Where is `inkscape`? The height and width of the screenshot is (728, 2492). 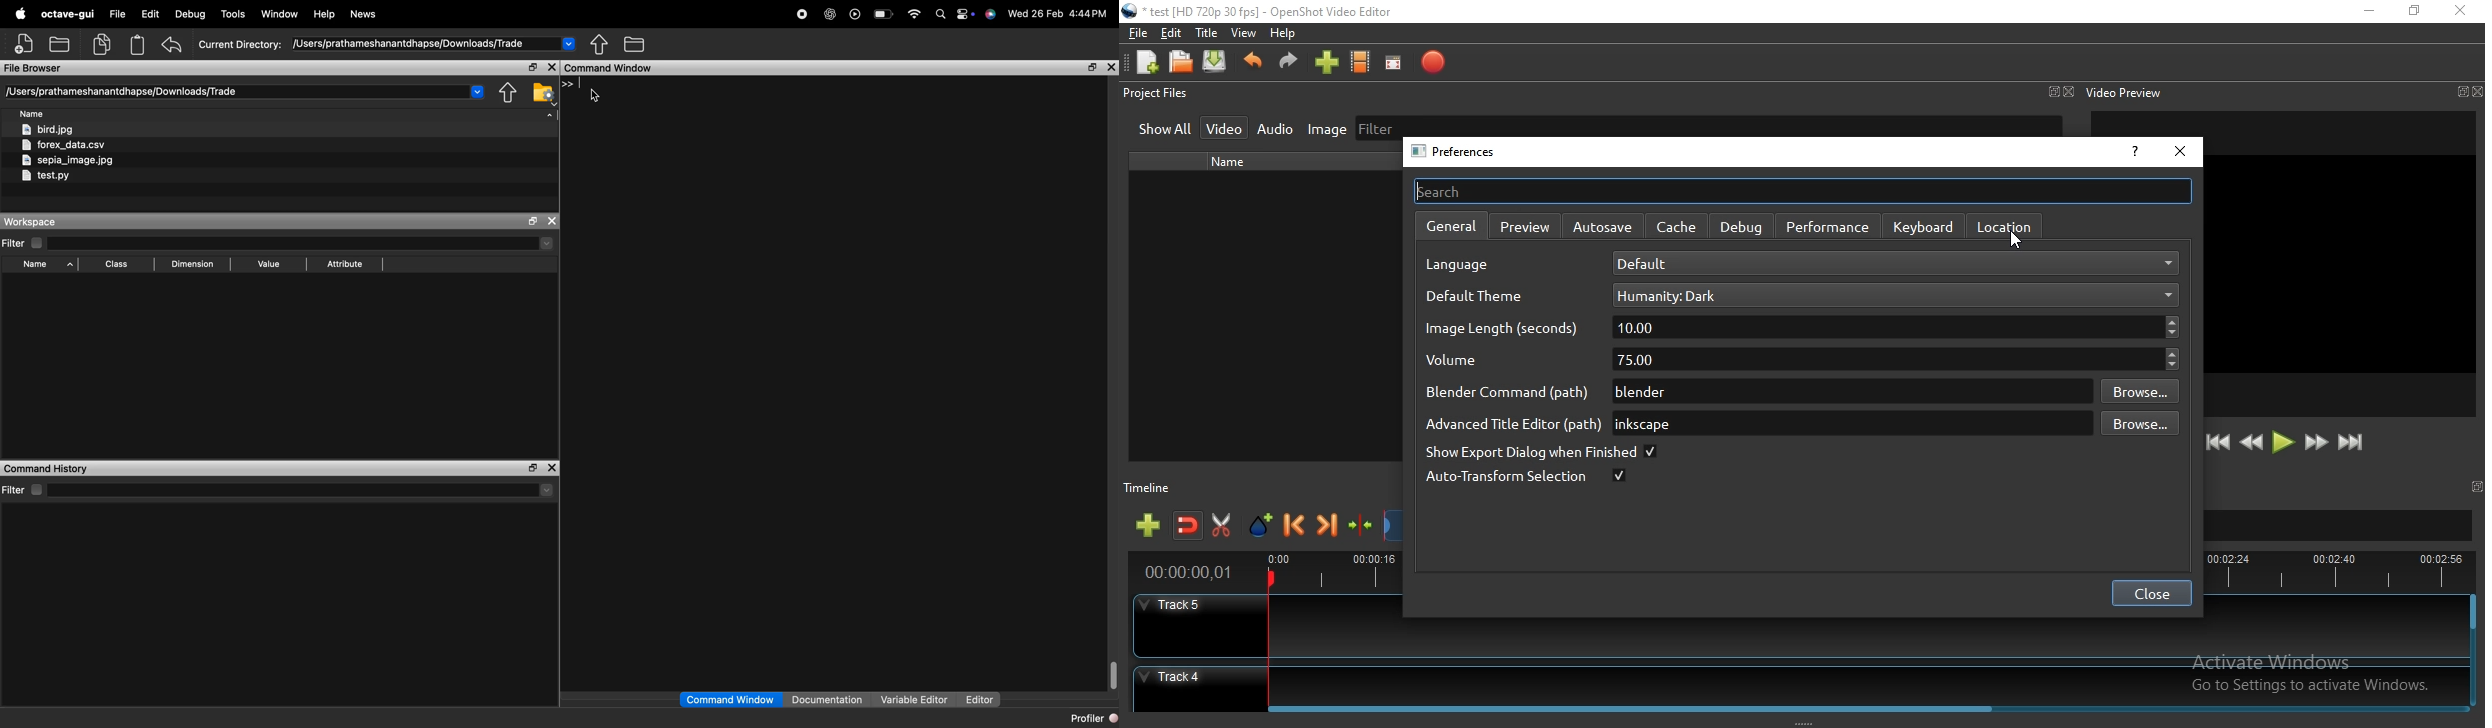
inkscape is located at coordinates (1847, 423).